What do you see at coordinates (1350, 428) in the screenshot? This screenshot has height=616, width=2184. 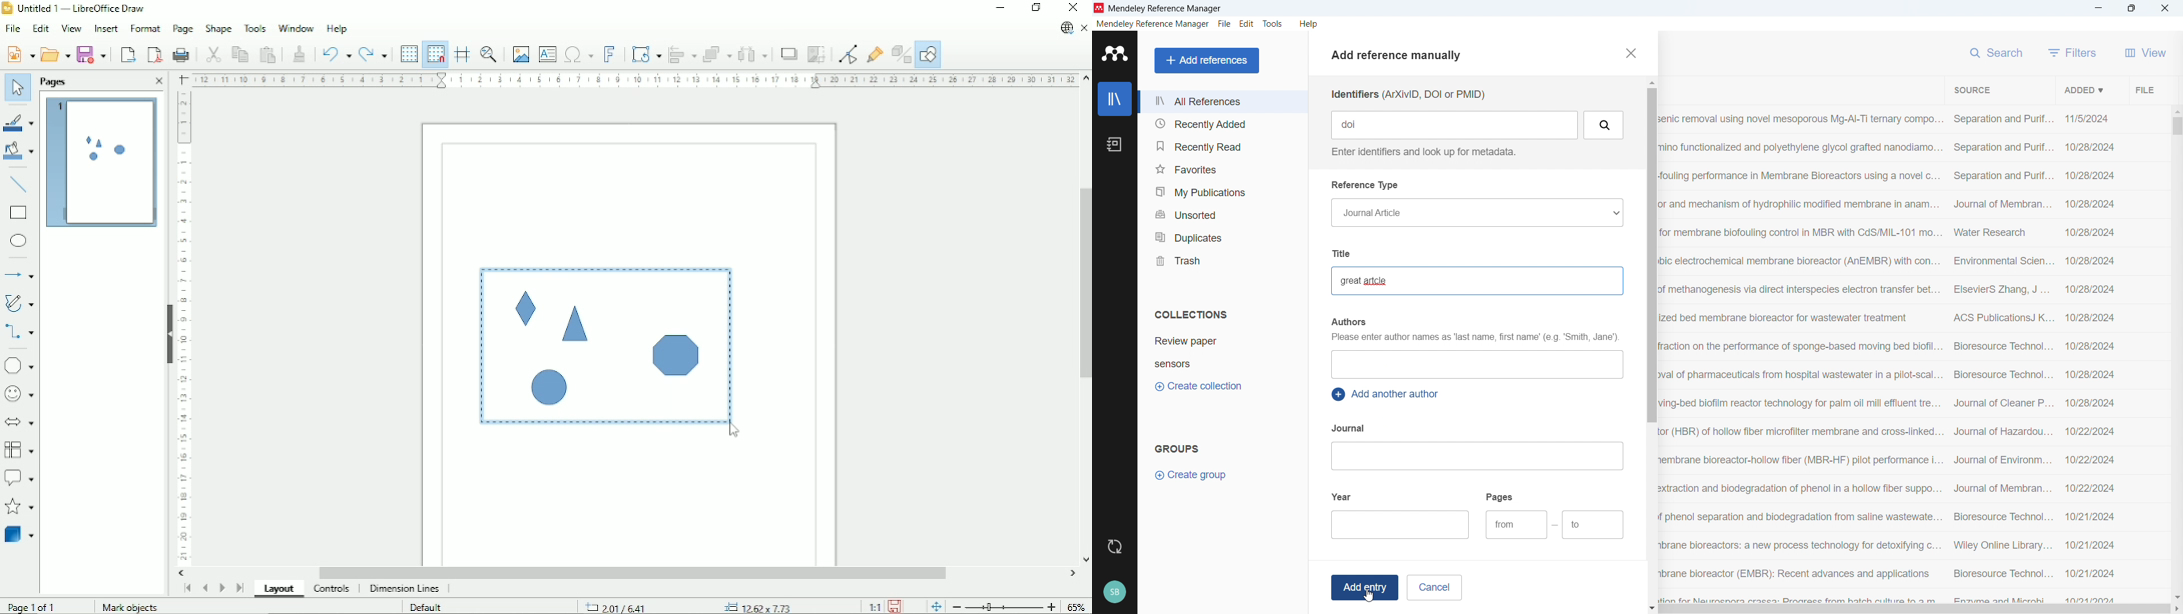 I see `Journal` at bounding box center [1350, 428].